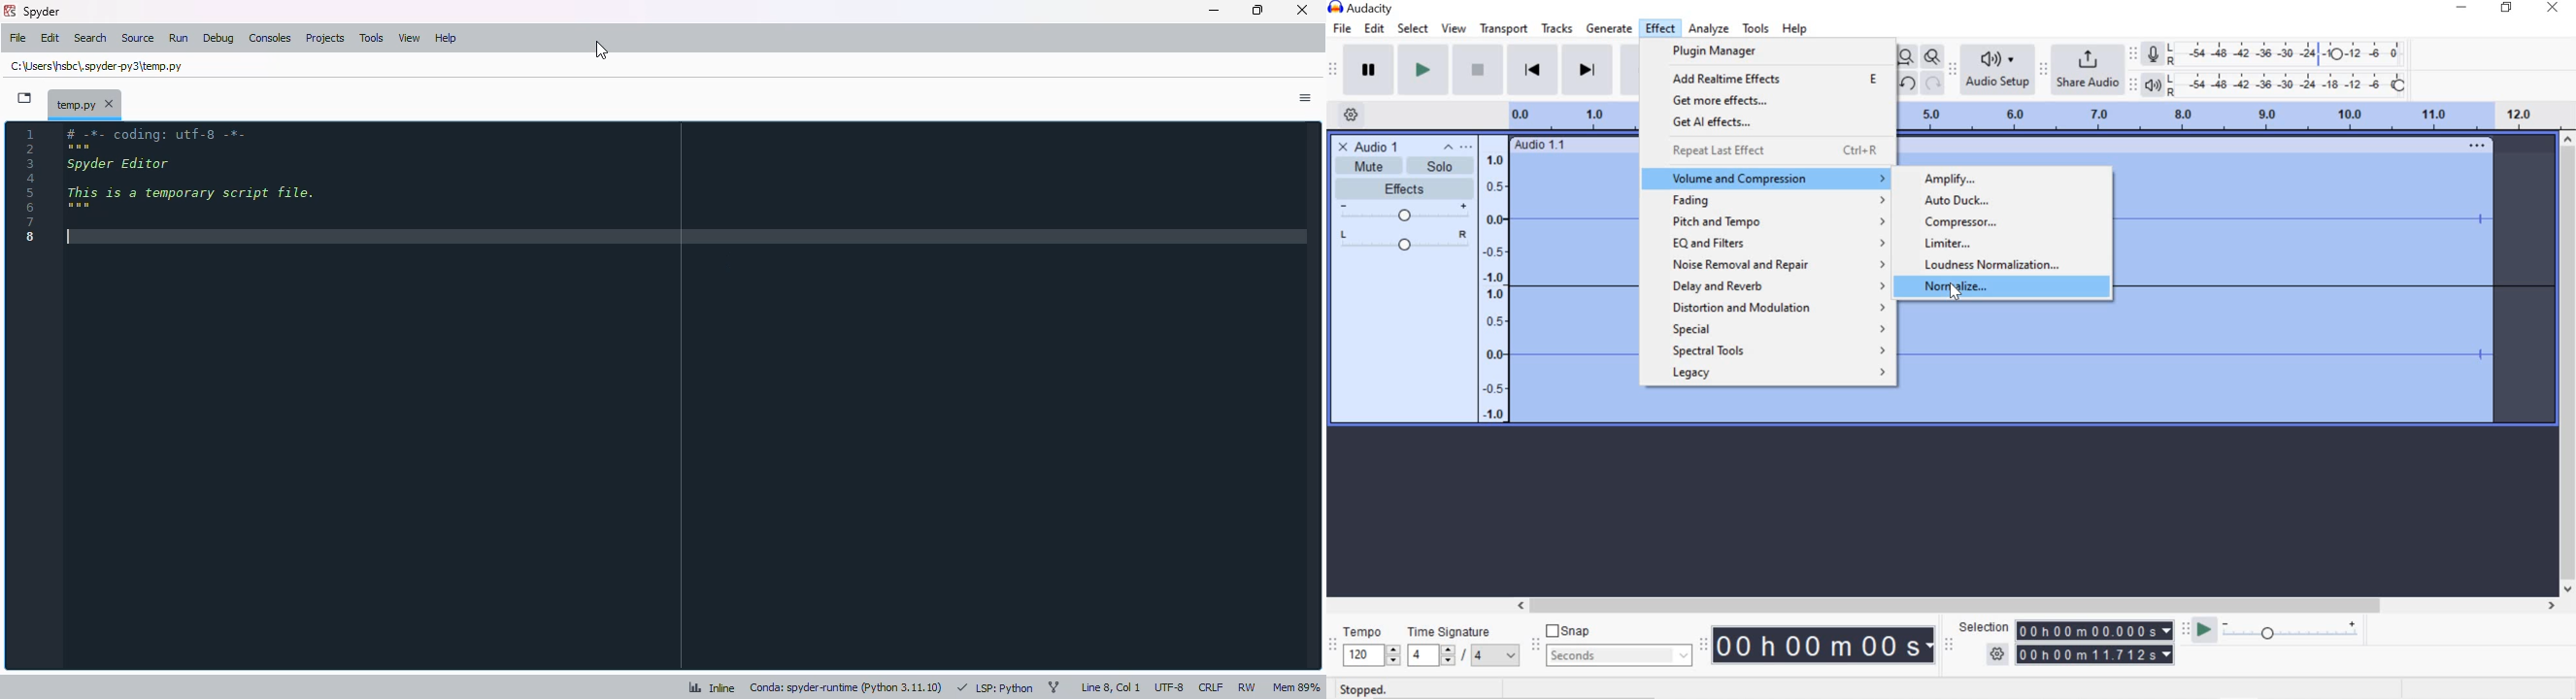  I want to click on RW, so click(1247, 685).